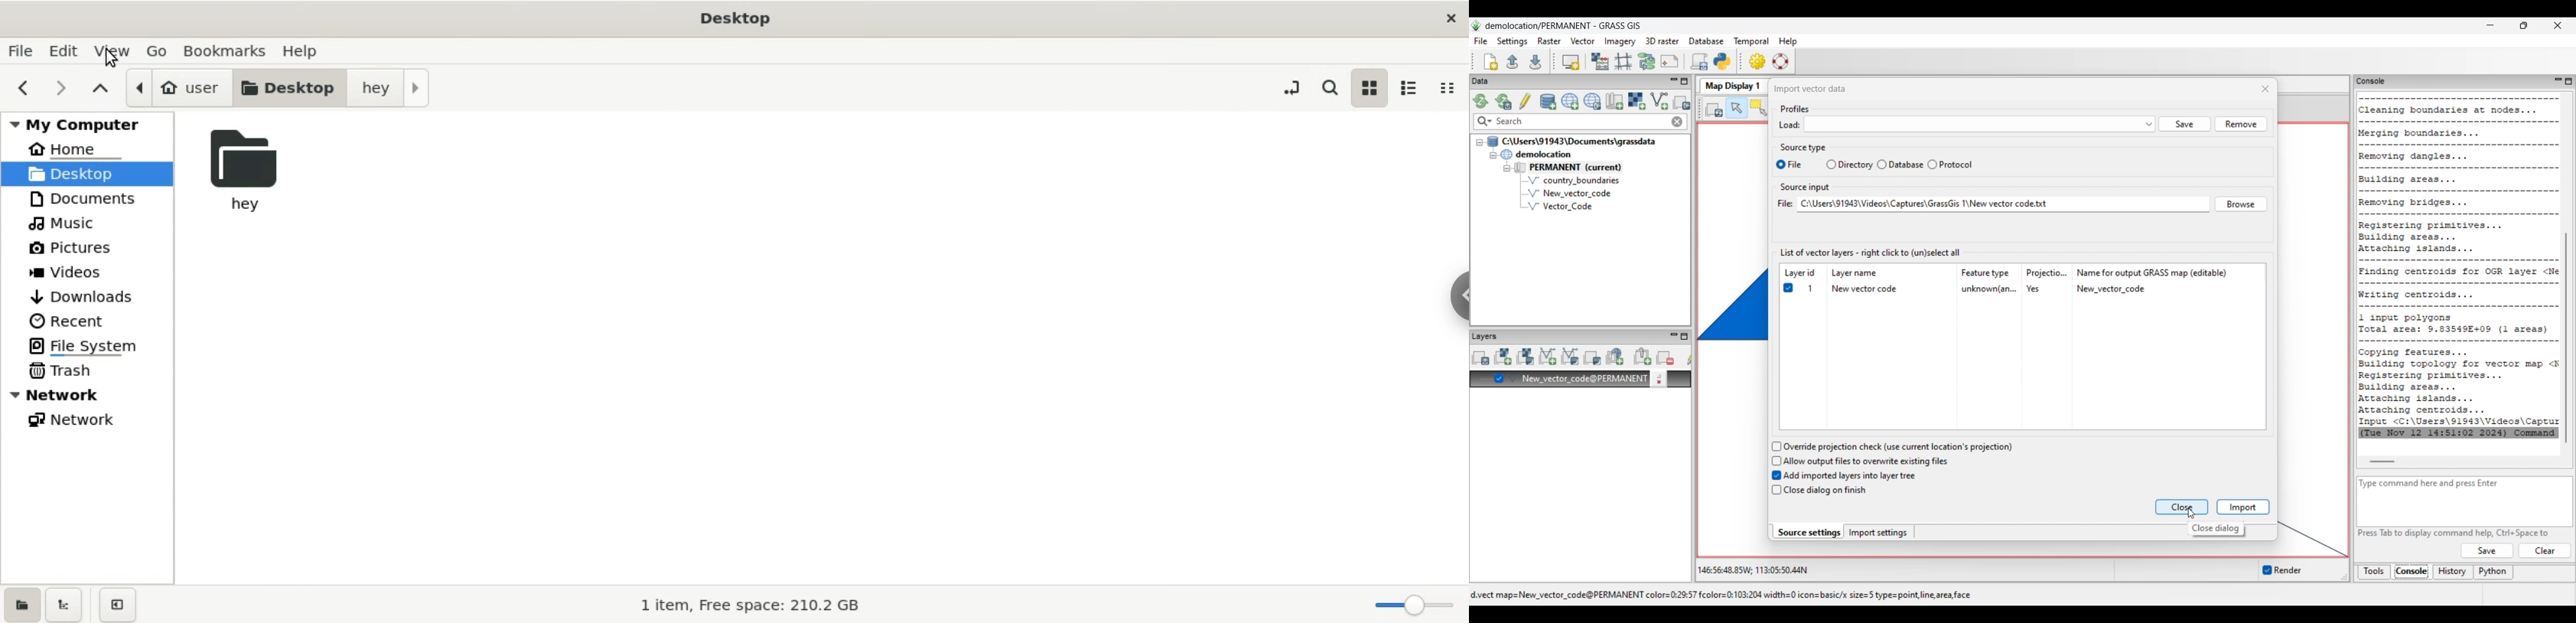 The height and width of the screenshot is (644, 2576). Describe the element at coordinates (94, 345) in the screenshot. I see `file system` at that location.